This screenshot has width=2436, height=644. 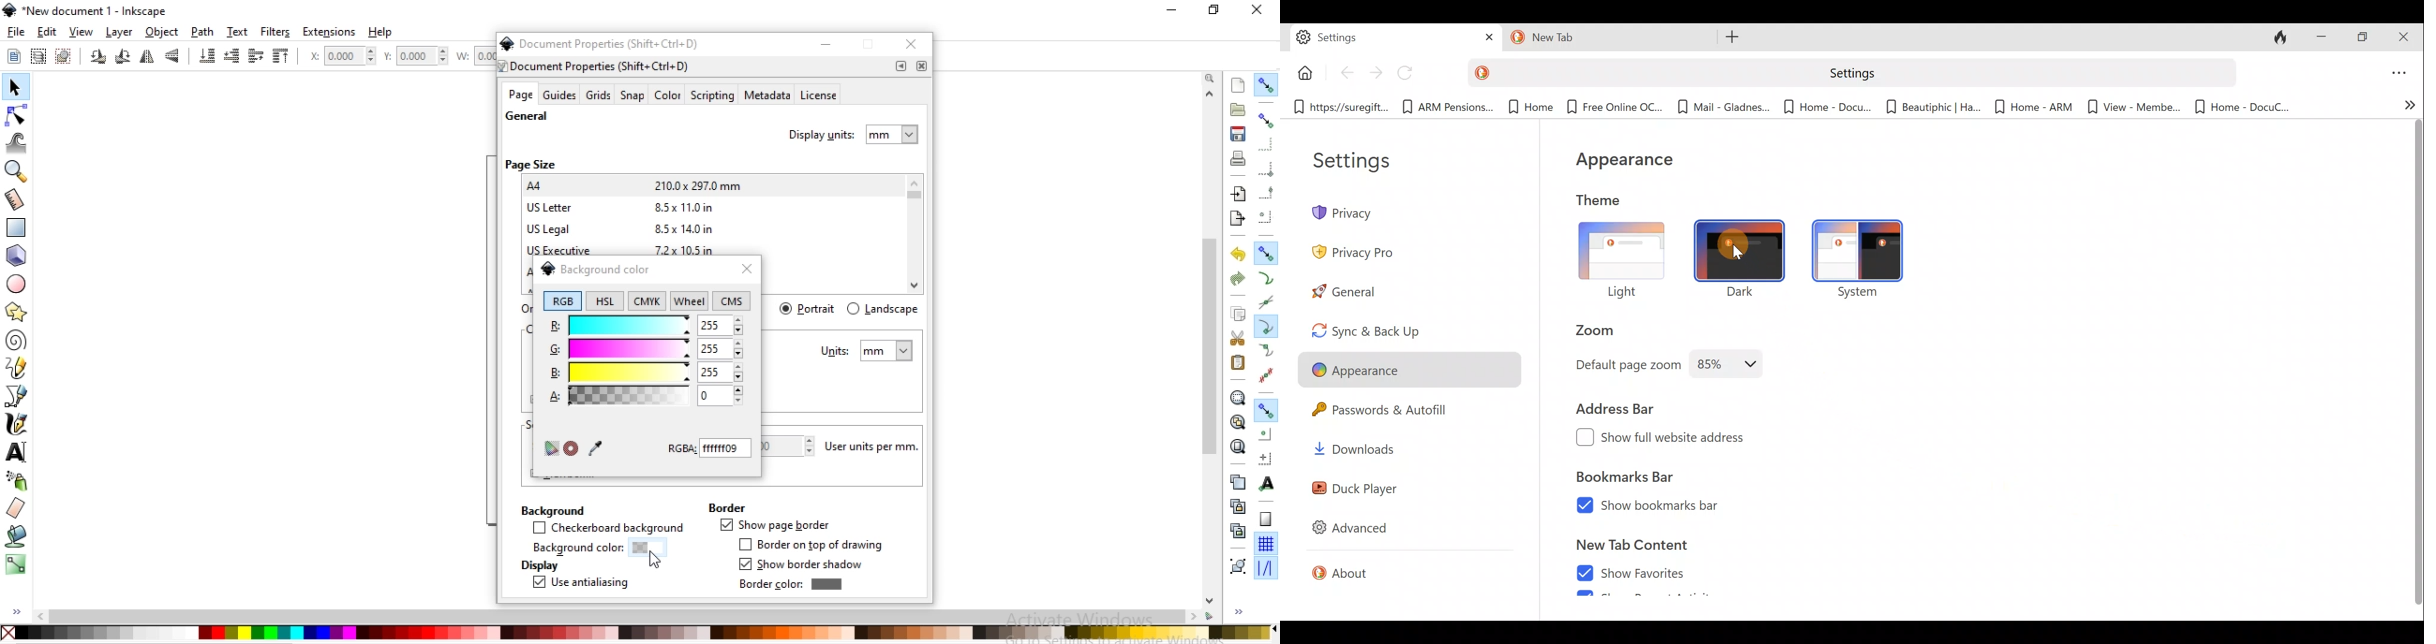 What do you see at coordinates (1347, 527) in the screenshot?
I see `Advanced` at bounding box center [1347, 527].